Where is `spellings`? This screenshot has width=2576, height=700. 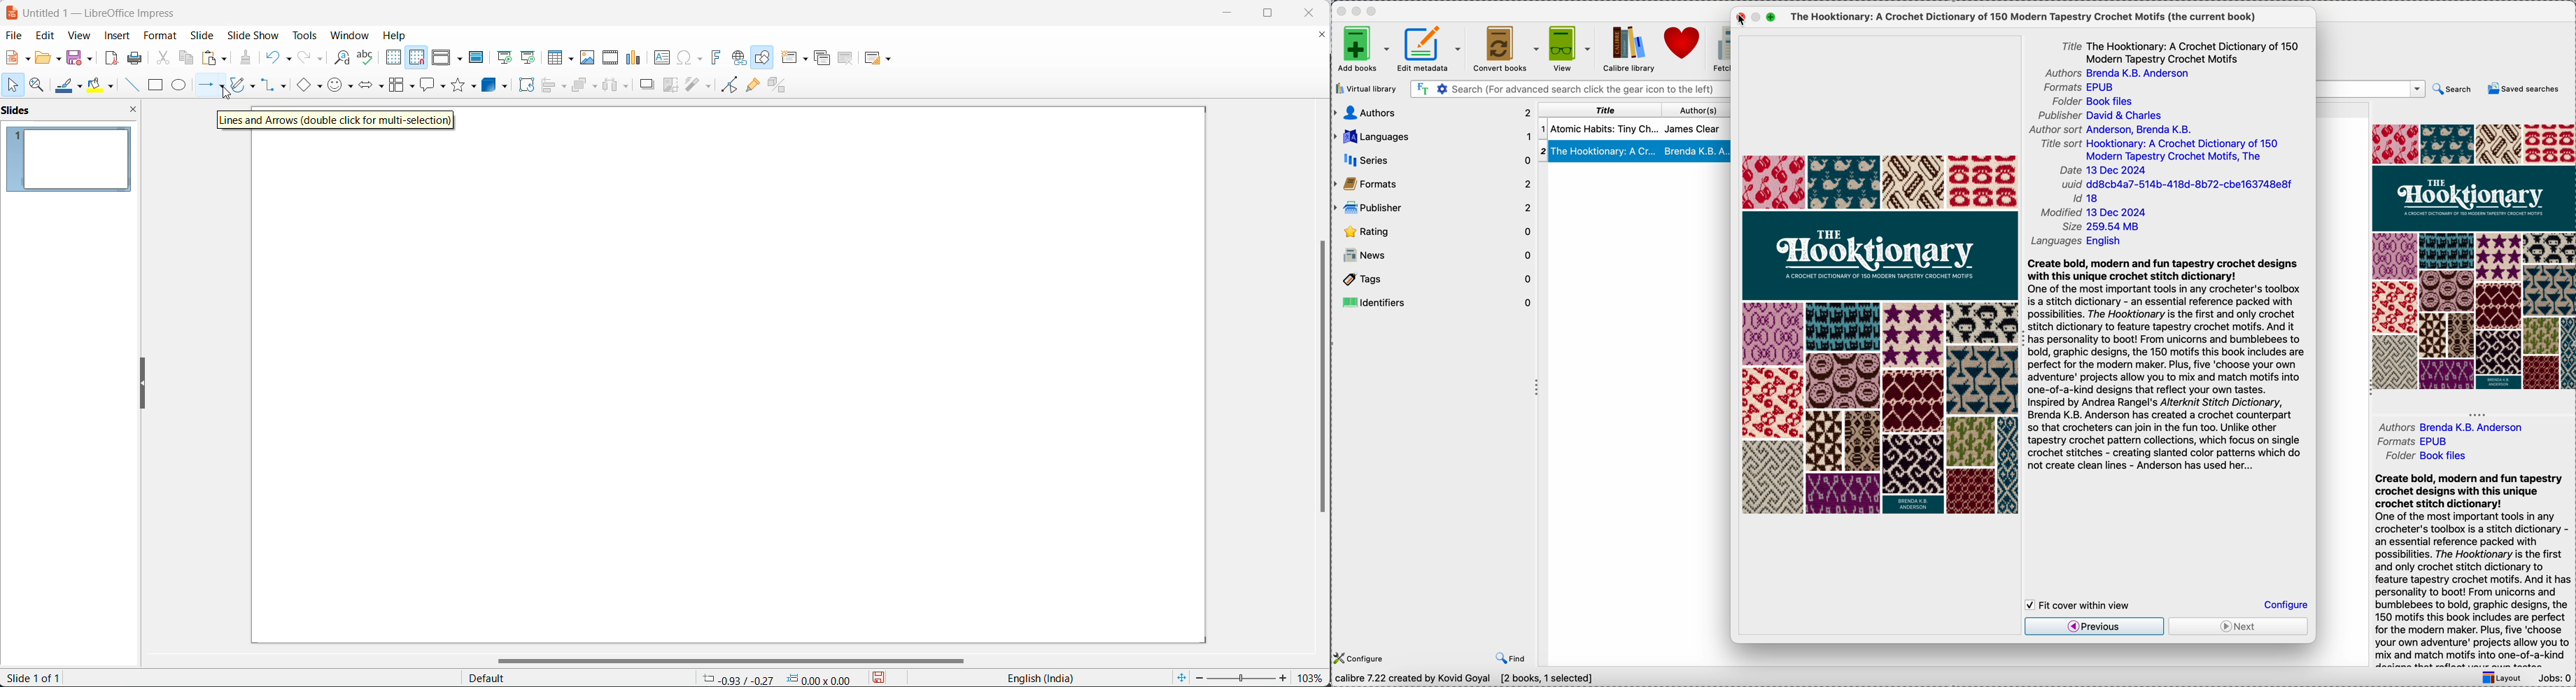 spellings is located at coordinates (366, 57).